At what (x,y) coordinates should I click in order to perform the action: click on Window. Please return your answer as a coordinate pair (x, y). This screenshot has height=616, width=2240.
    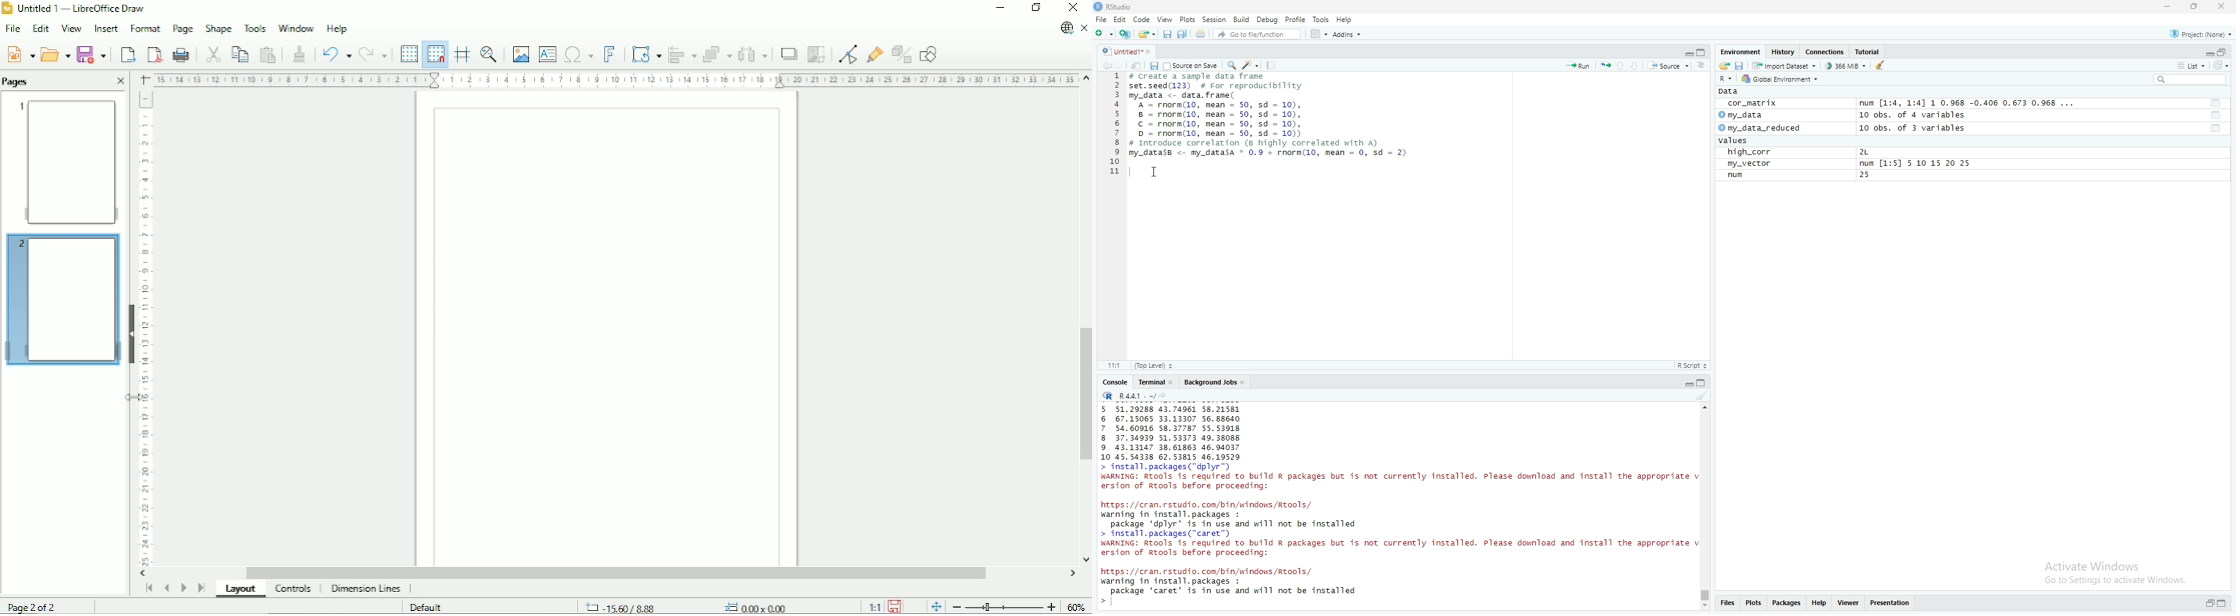
    Looking at the image, I should click on (296, 26).